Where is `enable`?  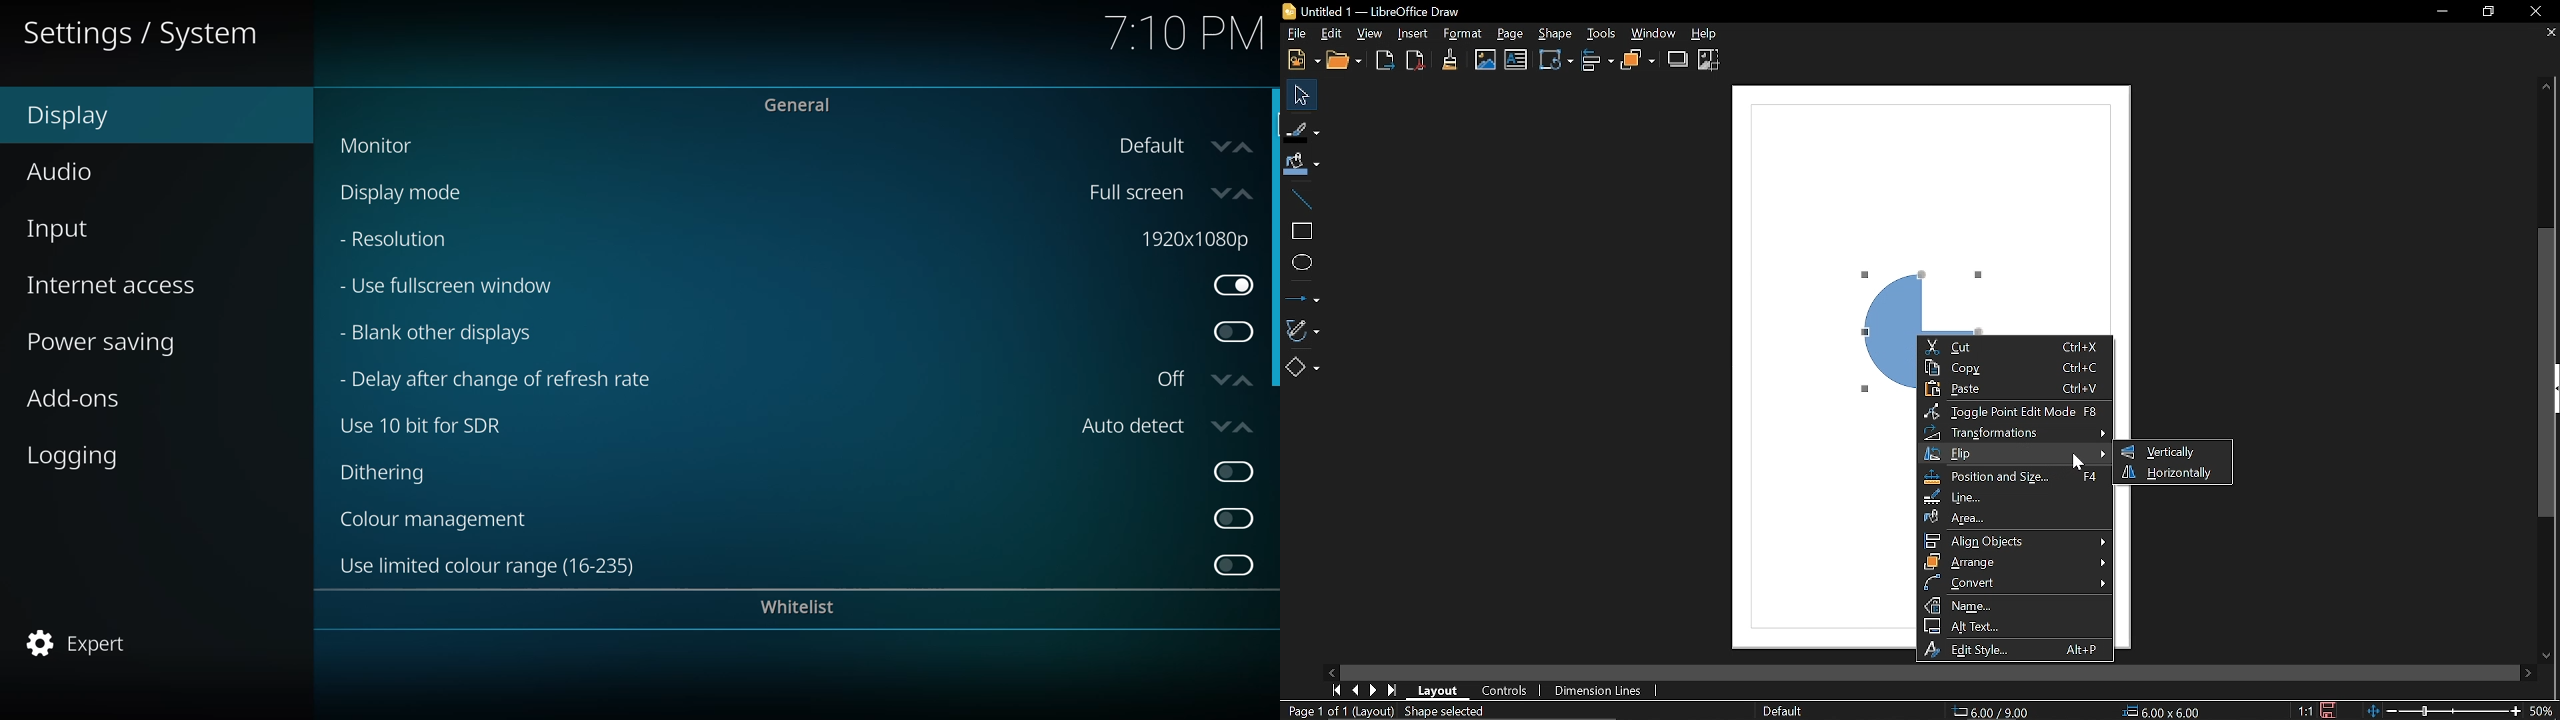 enable is located at coordinates (1234, 519).